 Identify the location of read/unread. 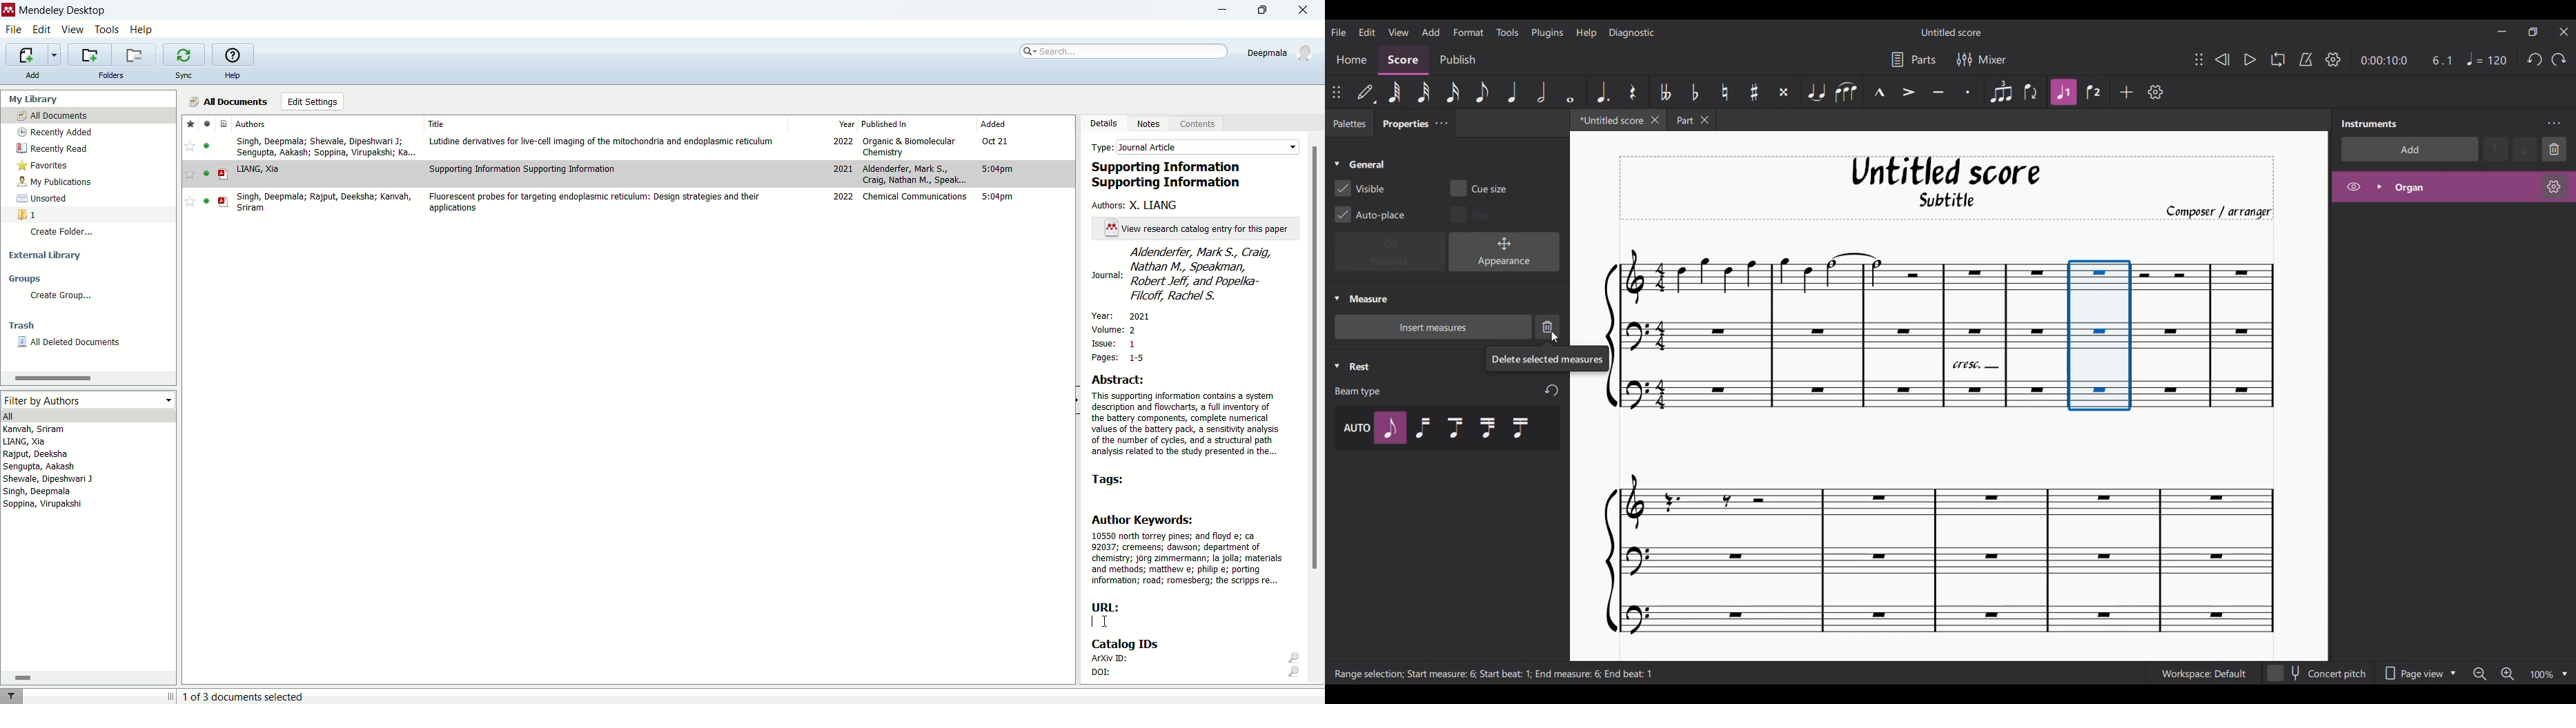
(208, 123).